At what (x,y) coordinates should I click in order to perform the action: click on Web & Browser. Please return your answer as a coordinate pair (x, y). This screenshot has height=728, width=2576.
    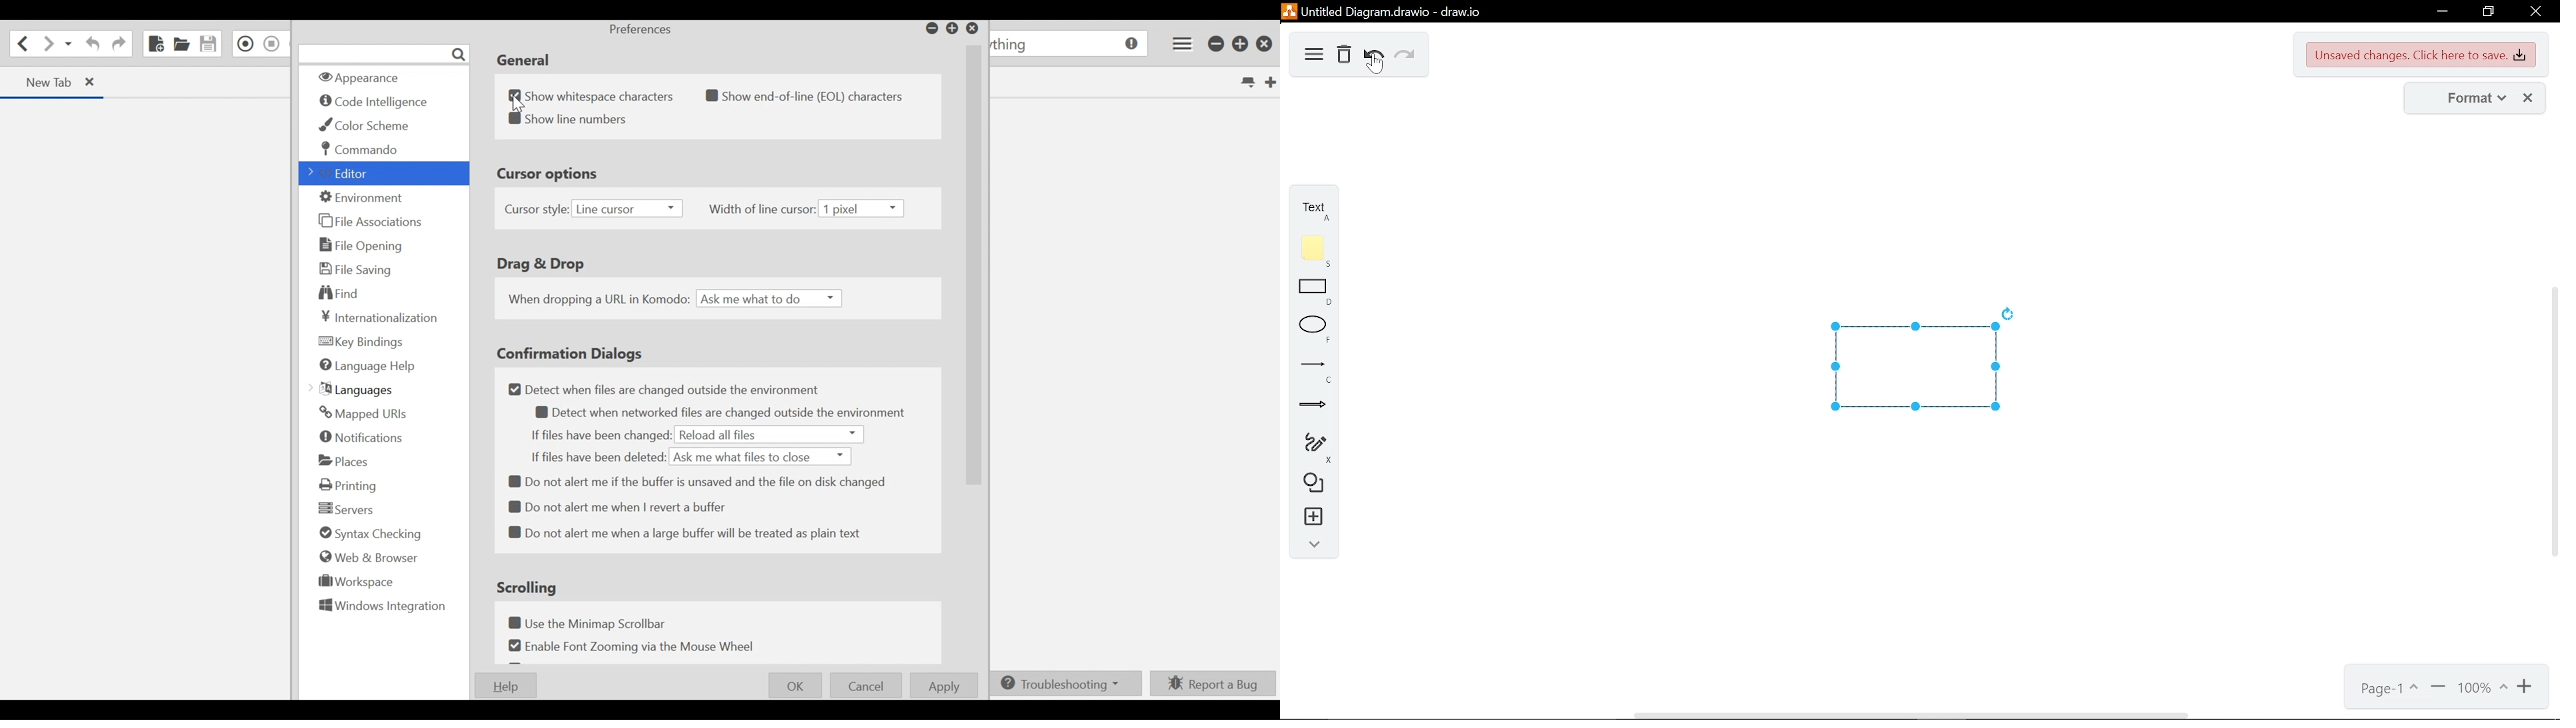
    Looking at the image, I should click on (367, 557).